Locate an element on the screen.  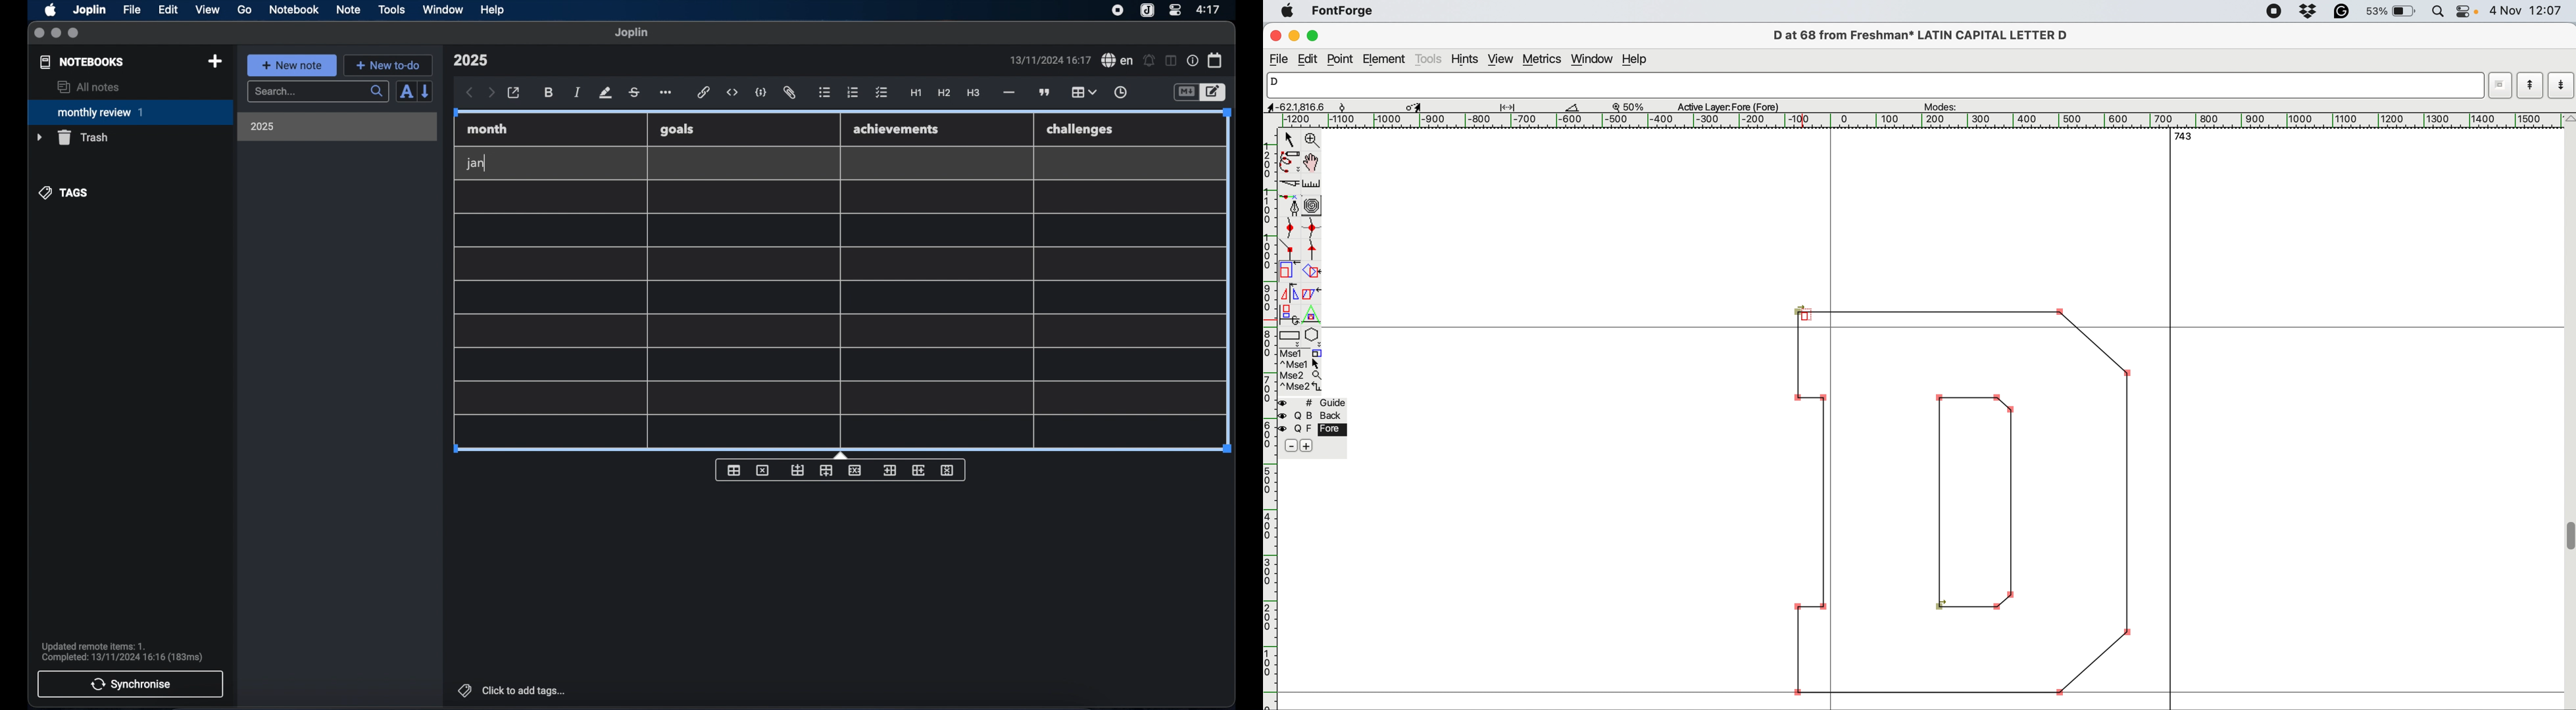
control center is located at coordinates (1174, 9).